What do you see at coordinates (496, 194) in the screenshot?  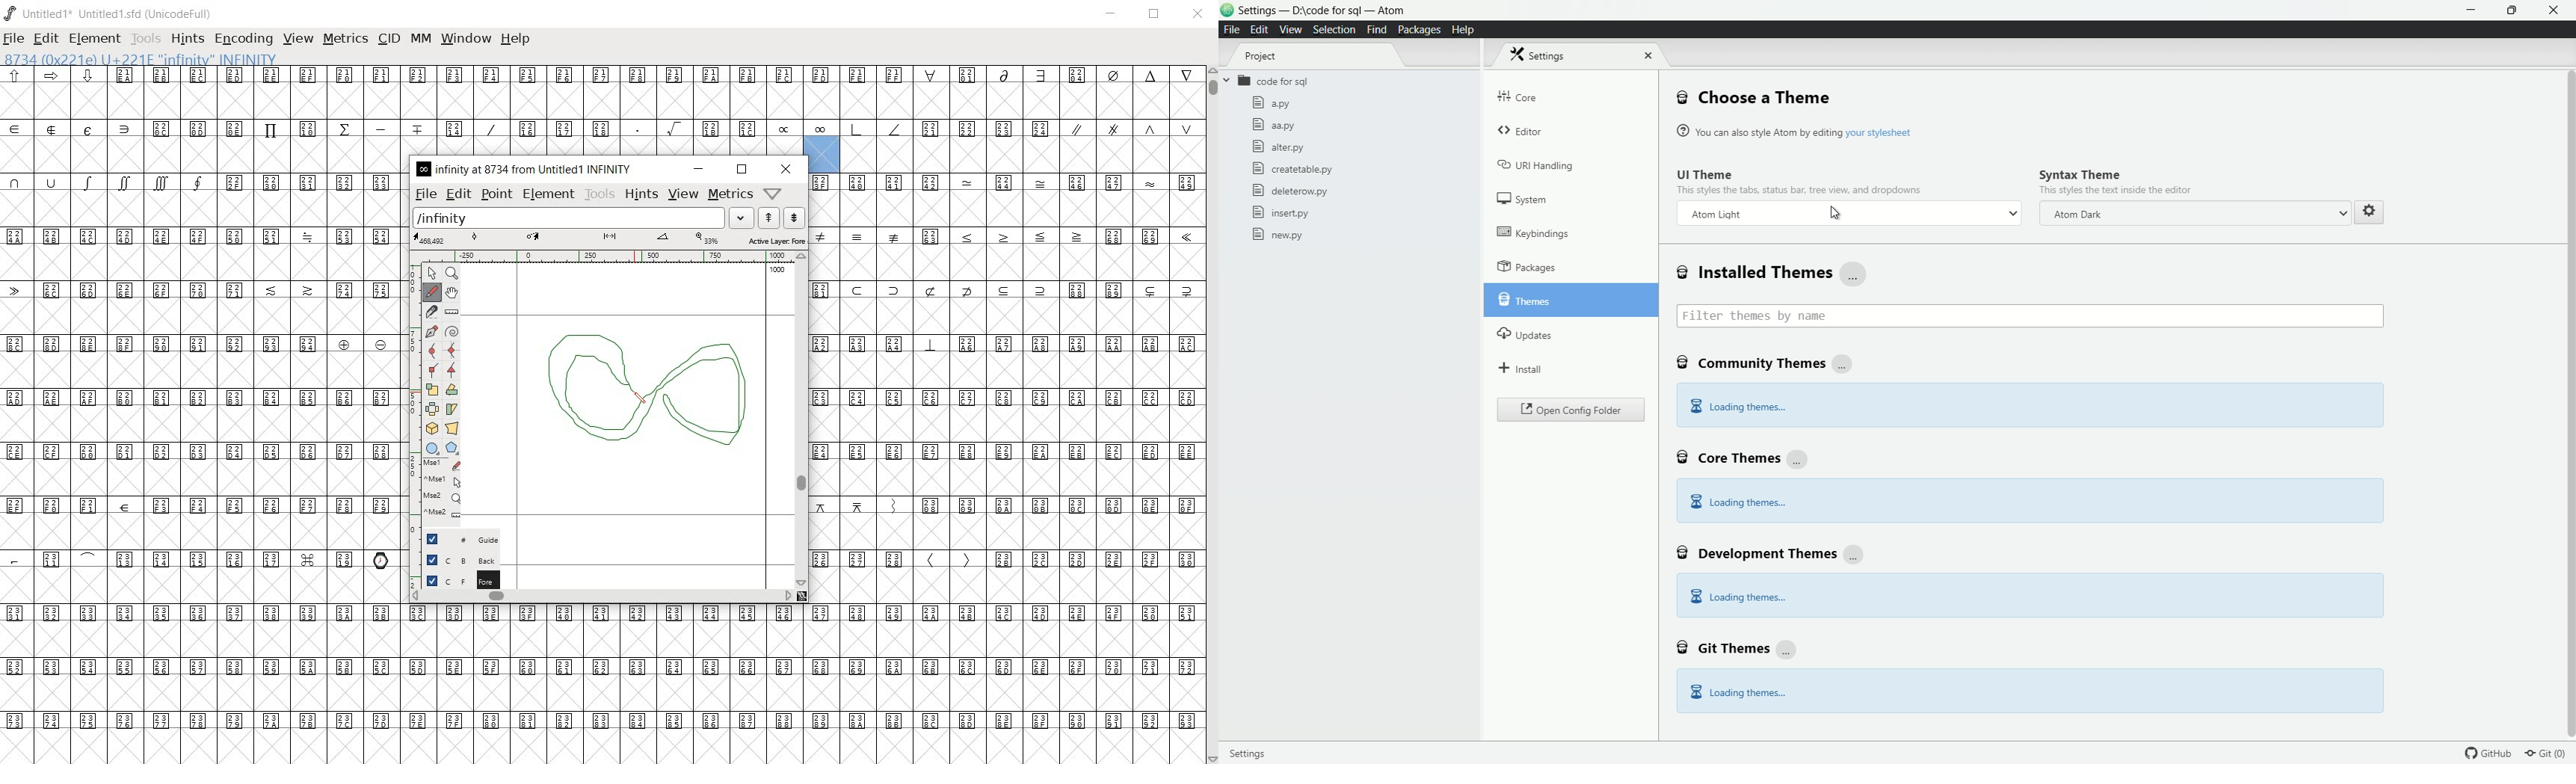 I see `point` at bounding box center [496, 194].